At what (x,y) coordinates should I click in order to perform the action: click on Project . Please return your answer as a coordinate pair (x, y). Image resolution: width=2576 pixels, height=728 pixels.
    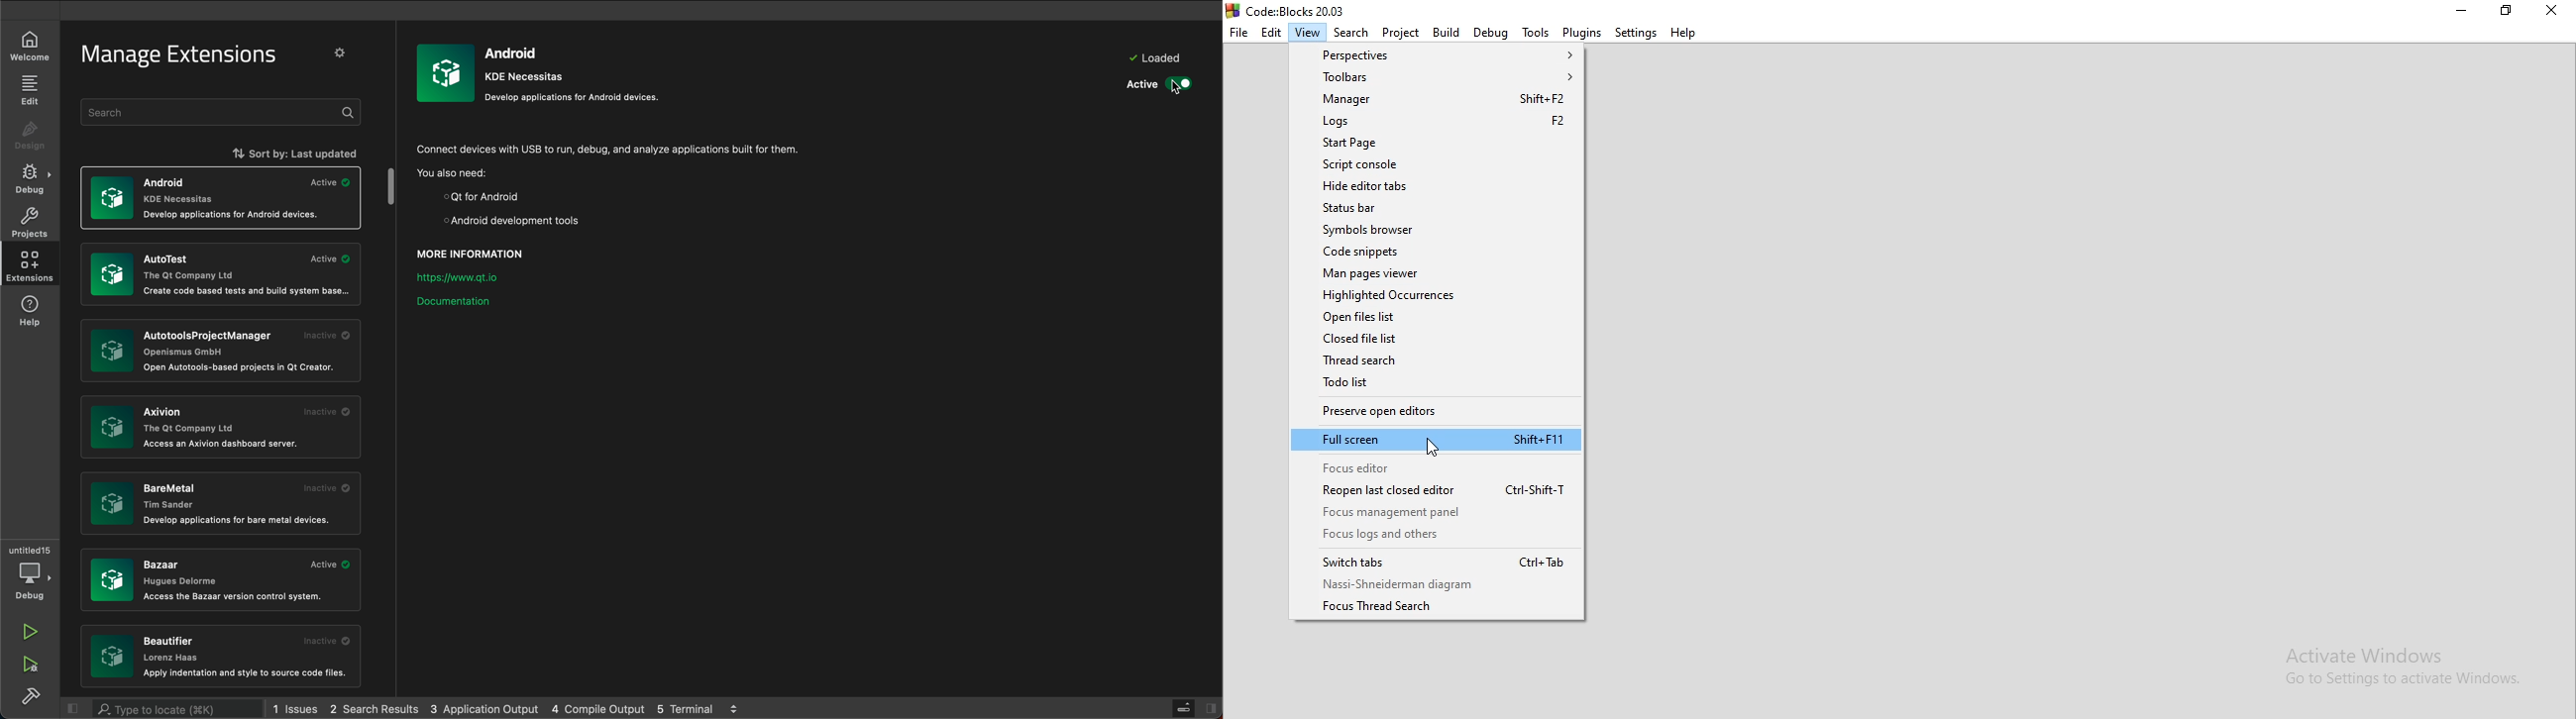
    Looking at the image, I should click on (1402, 33).